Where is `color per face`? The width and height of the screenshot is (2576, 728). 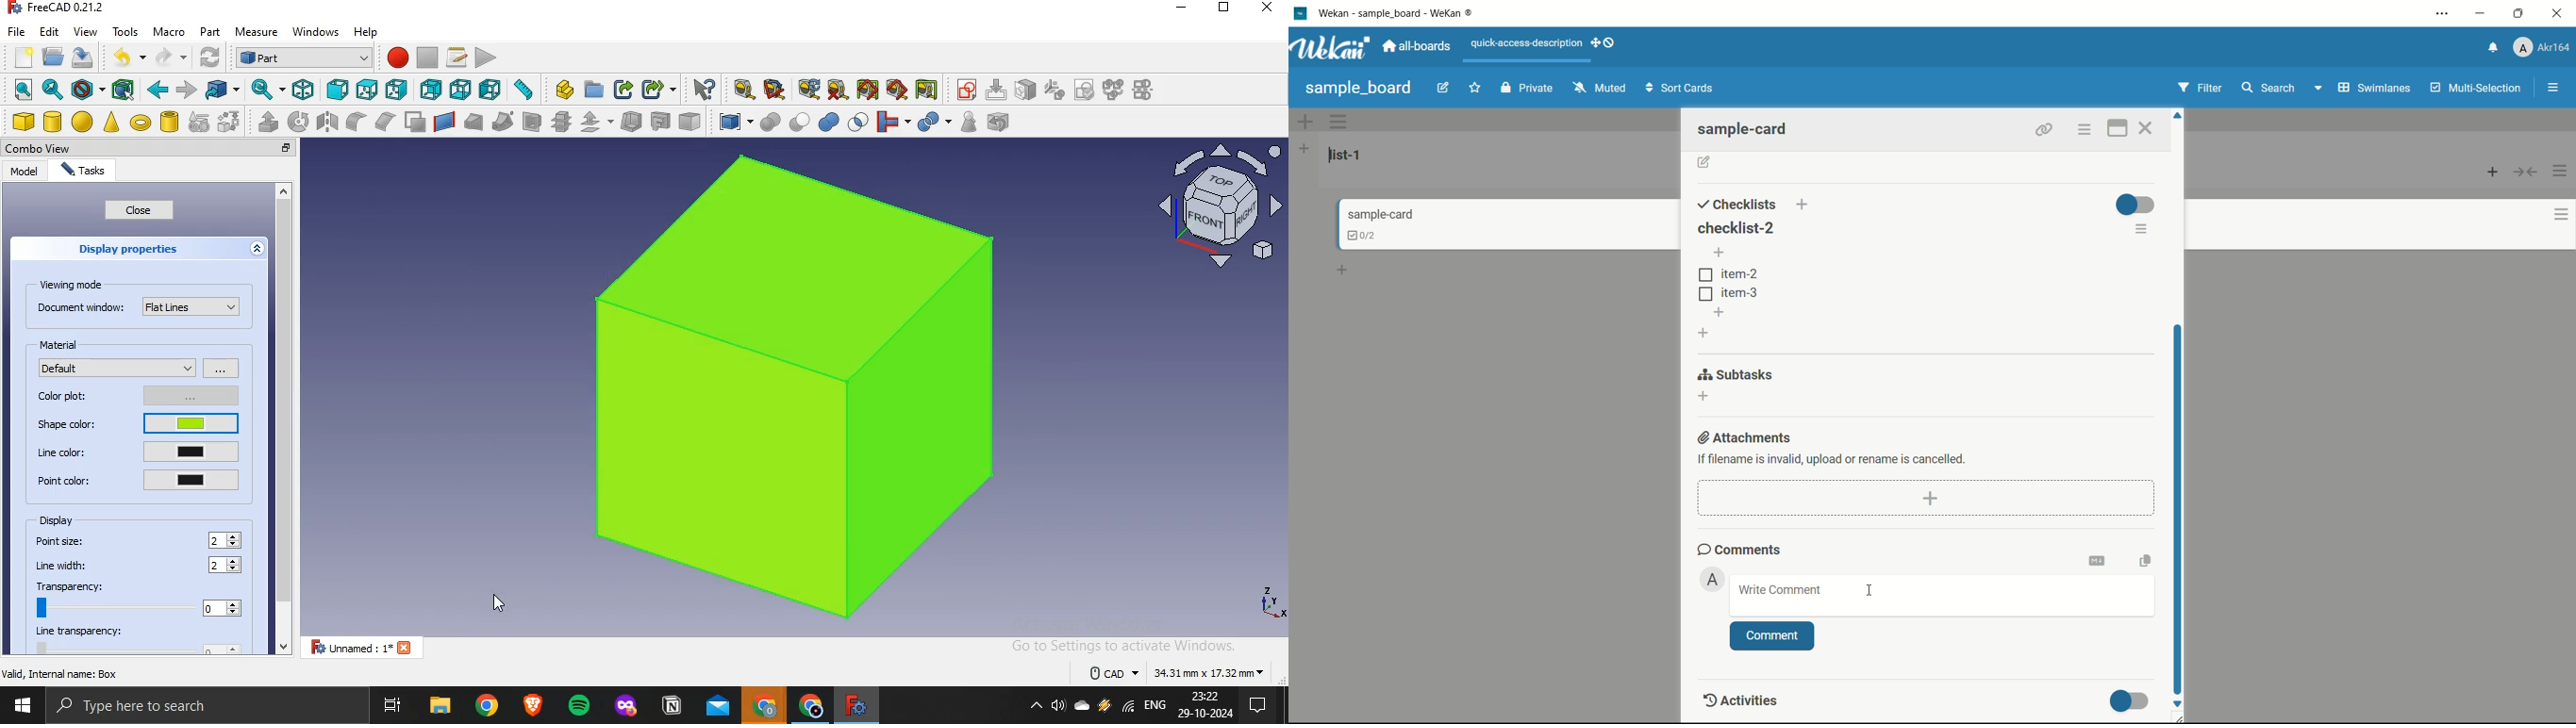 color per face is located at coordinates (690, 121).